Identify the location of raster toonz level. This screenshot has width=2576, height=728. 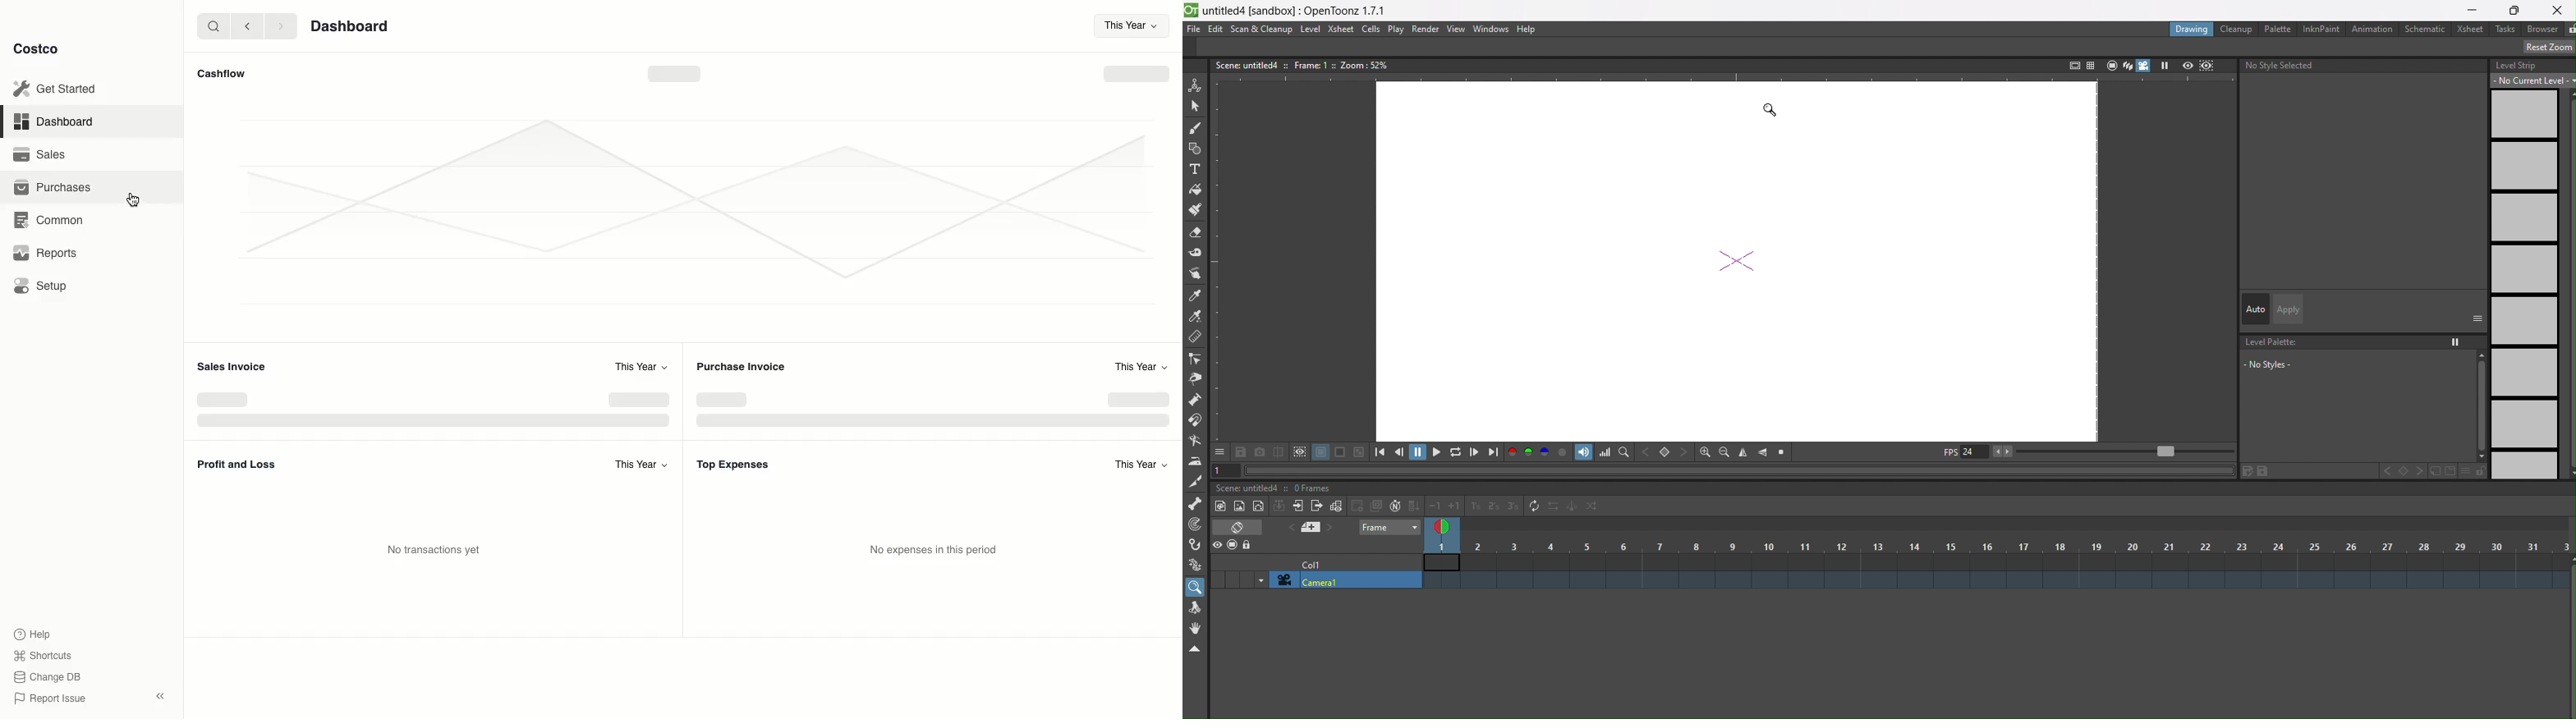
(1219, 506).